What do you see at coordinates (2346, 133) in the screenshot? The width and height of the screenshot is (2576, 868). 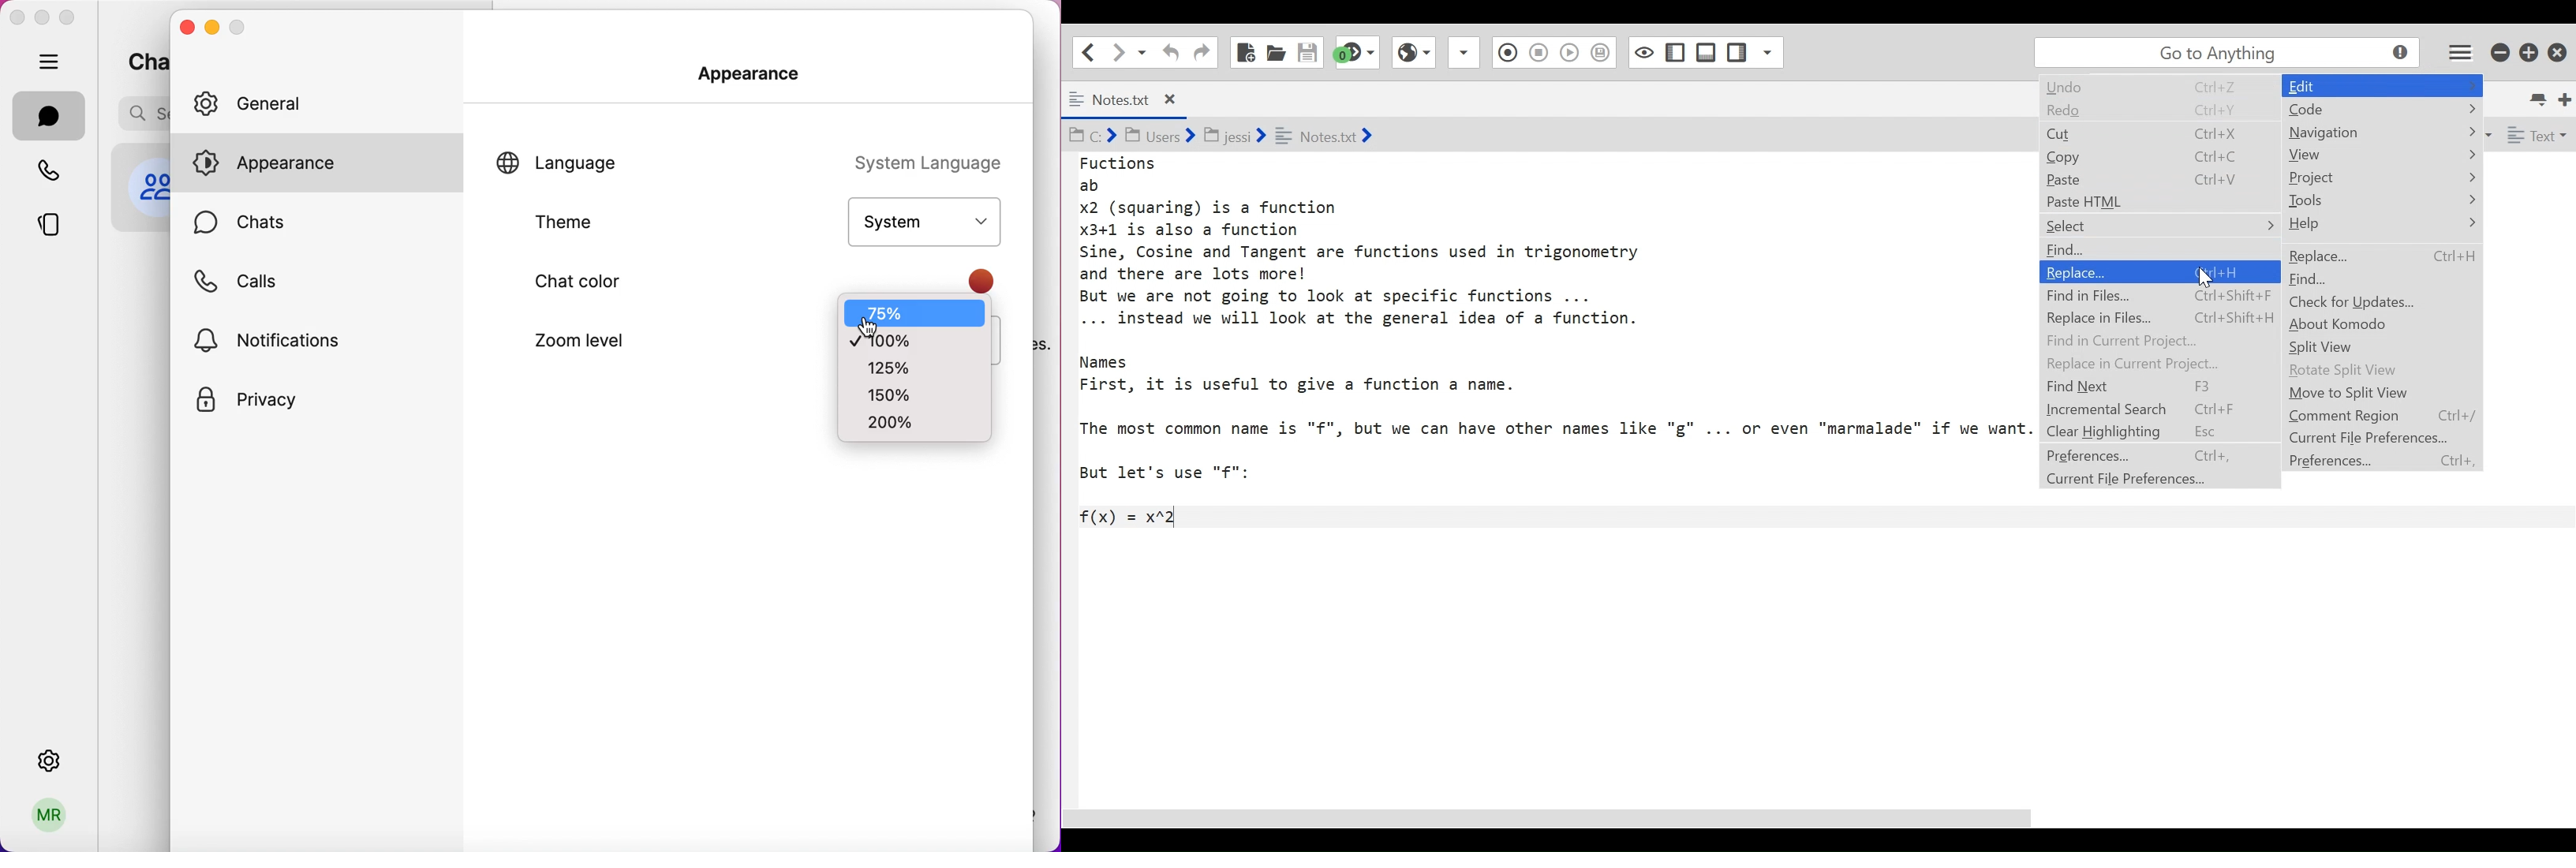 I see `Navigation` at bounding box center [2346, 133].